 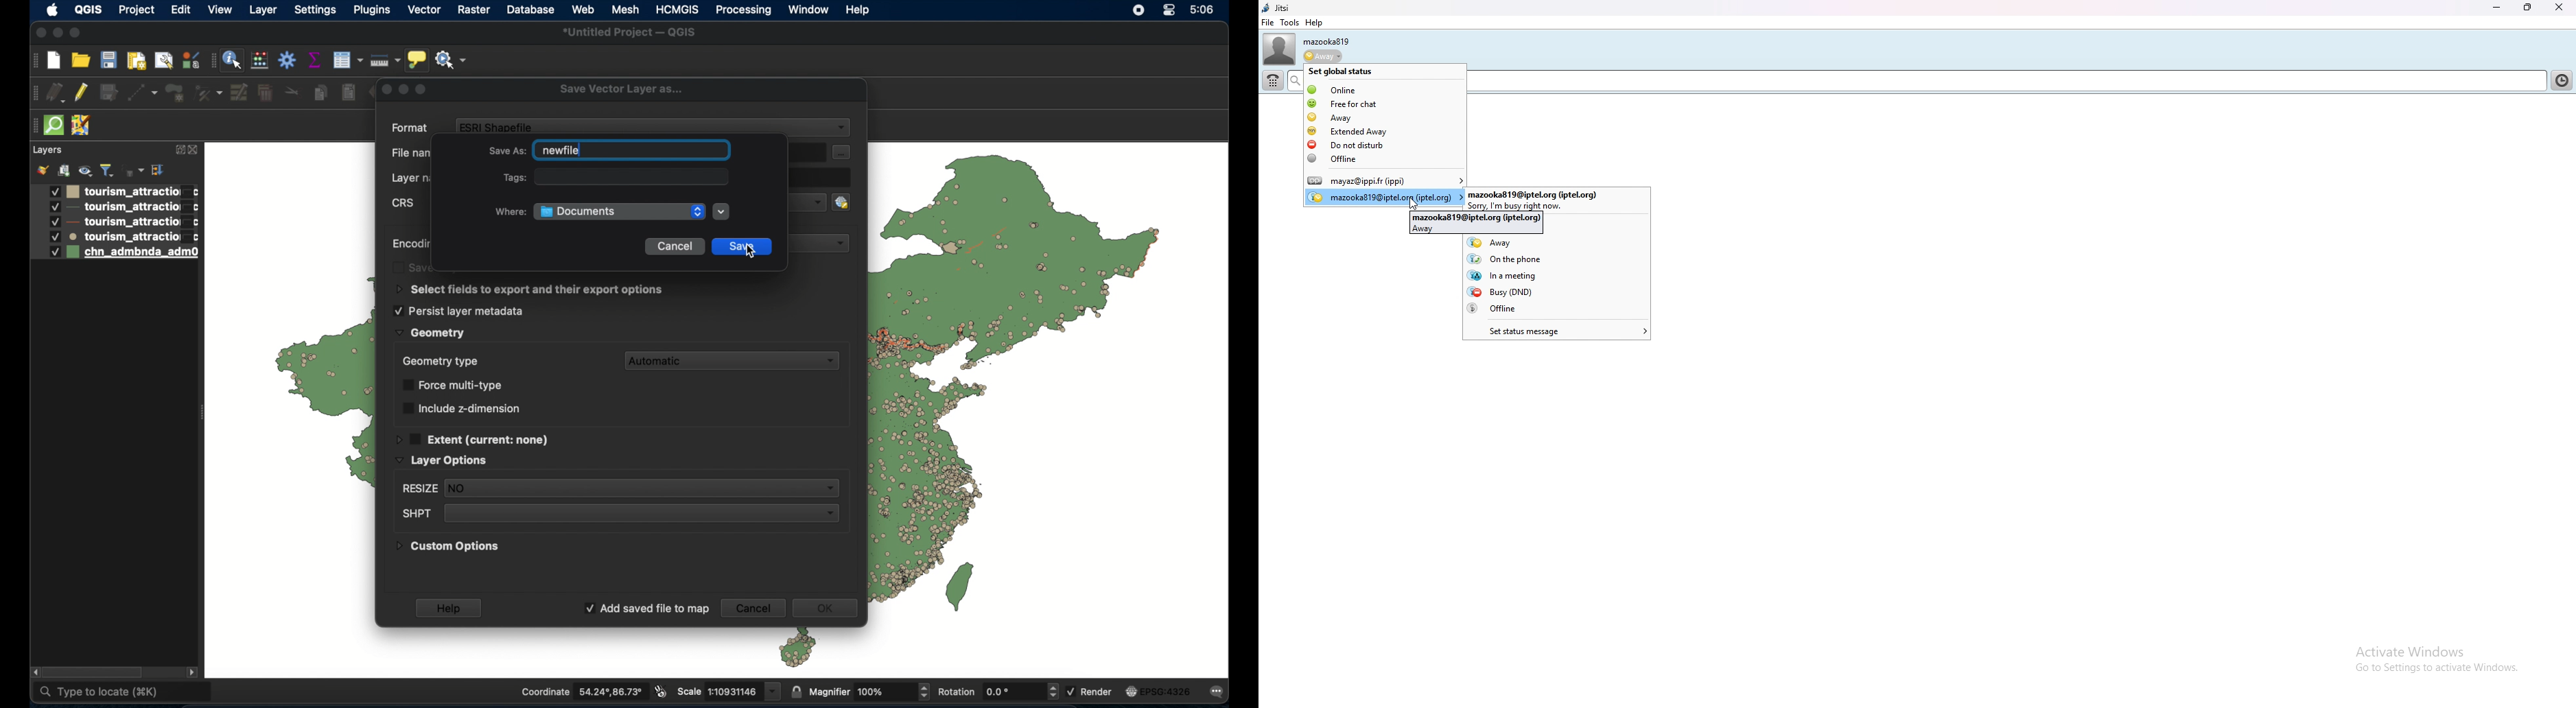 What do you see at coordinates (1559, 198) in the screenshot?
I see `user account` at bounding box center [1559, 198].